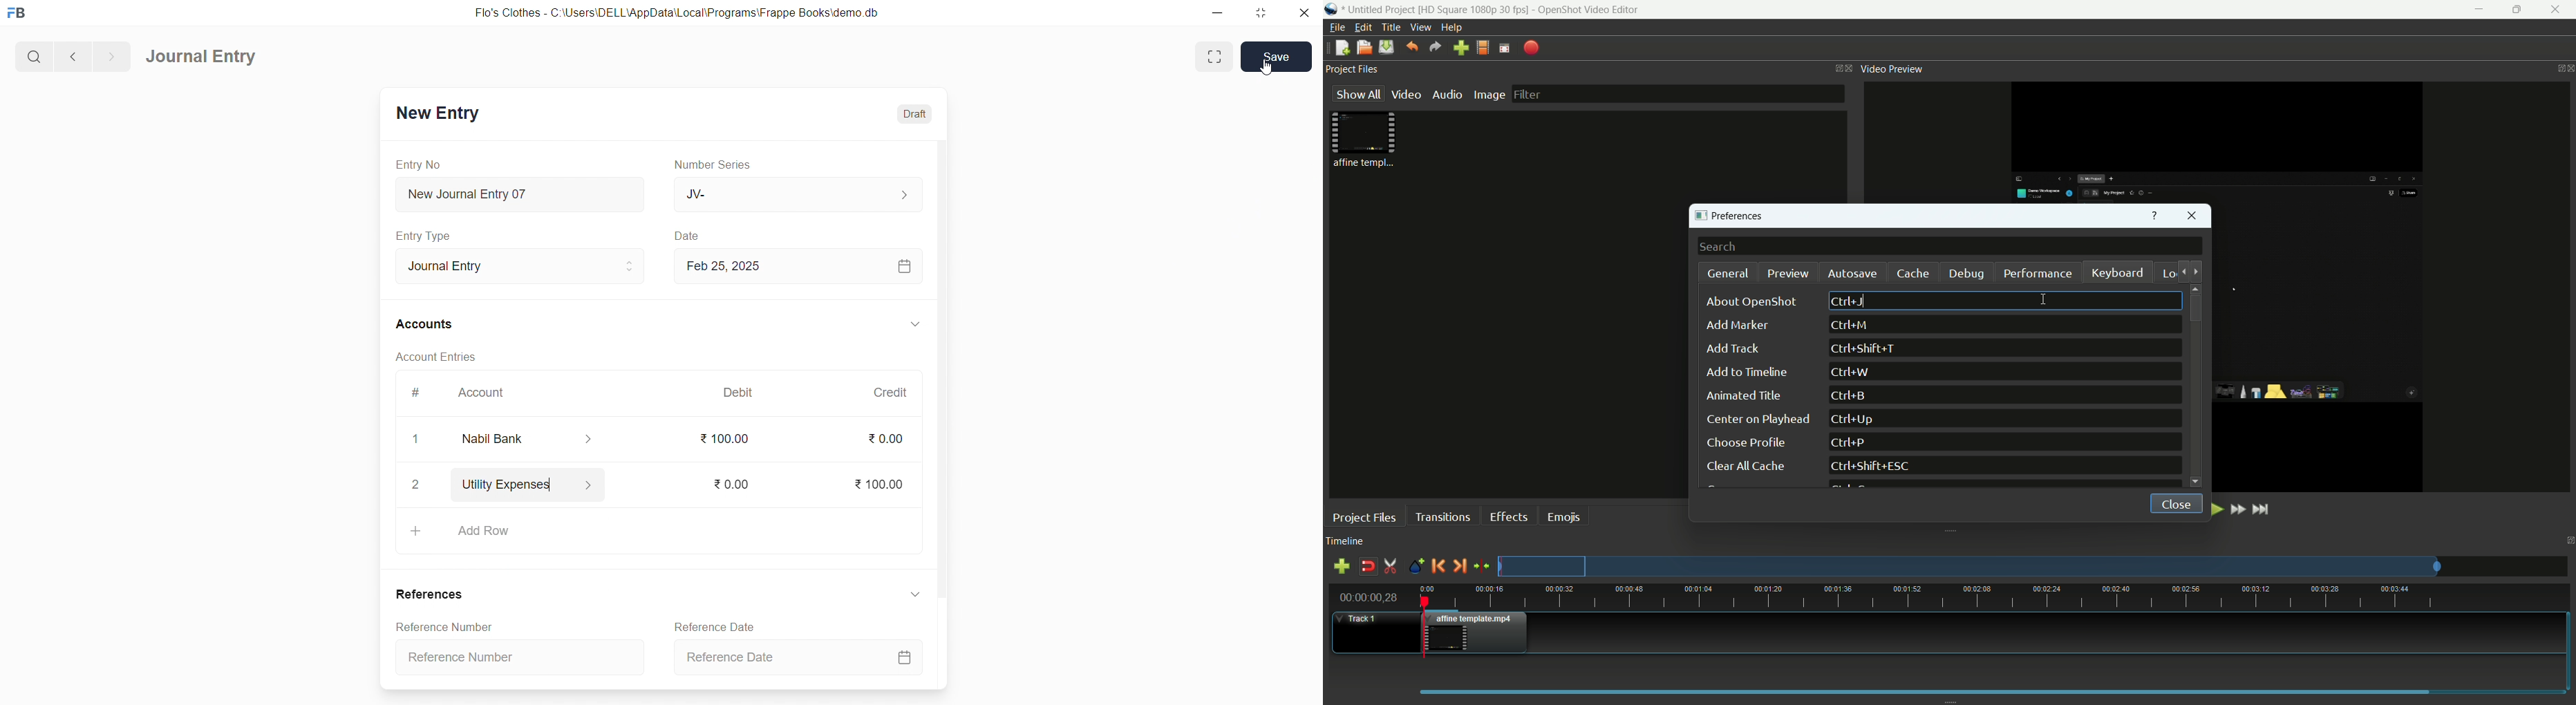 Image resolution: width=2576 pixels, height=728 pixels. What do you see at coordinates (725, 439) in the screenshot?
I see `₹ 100.00` at bounding box center [725, 439].